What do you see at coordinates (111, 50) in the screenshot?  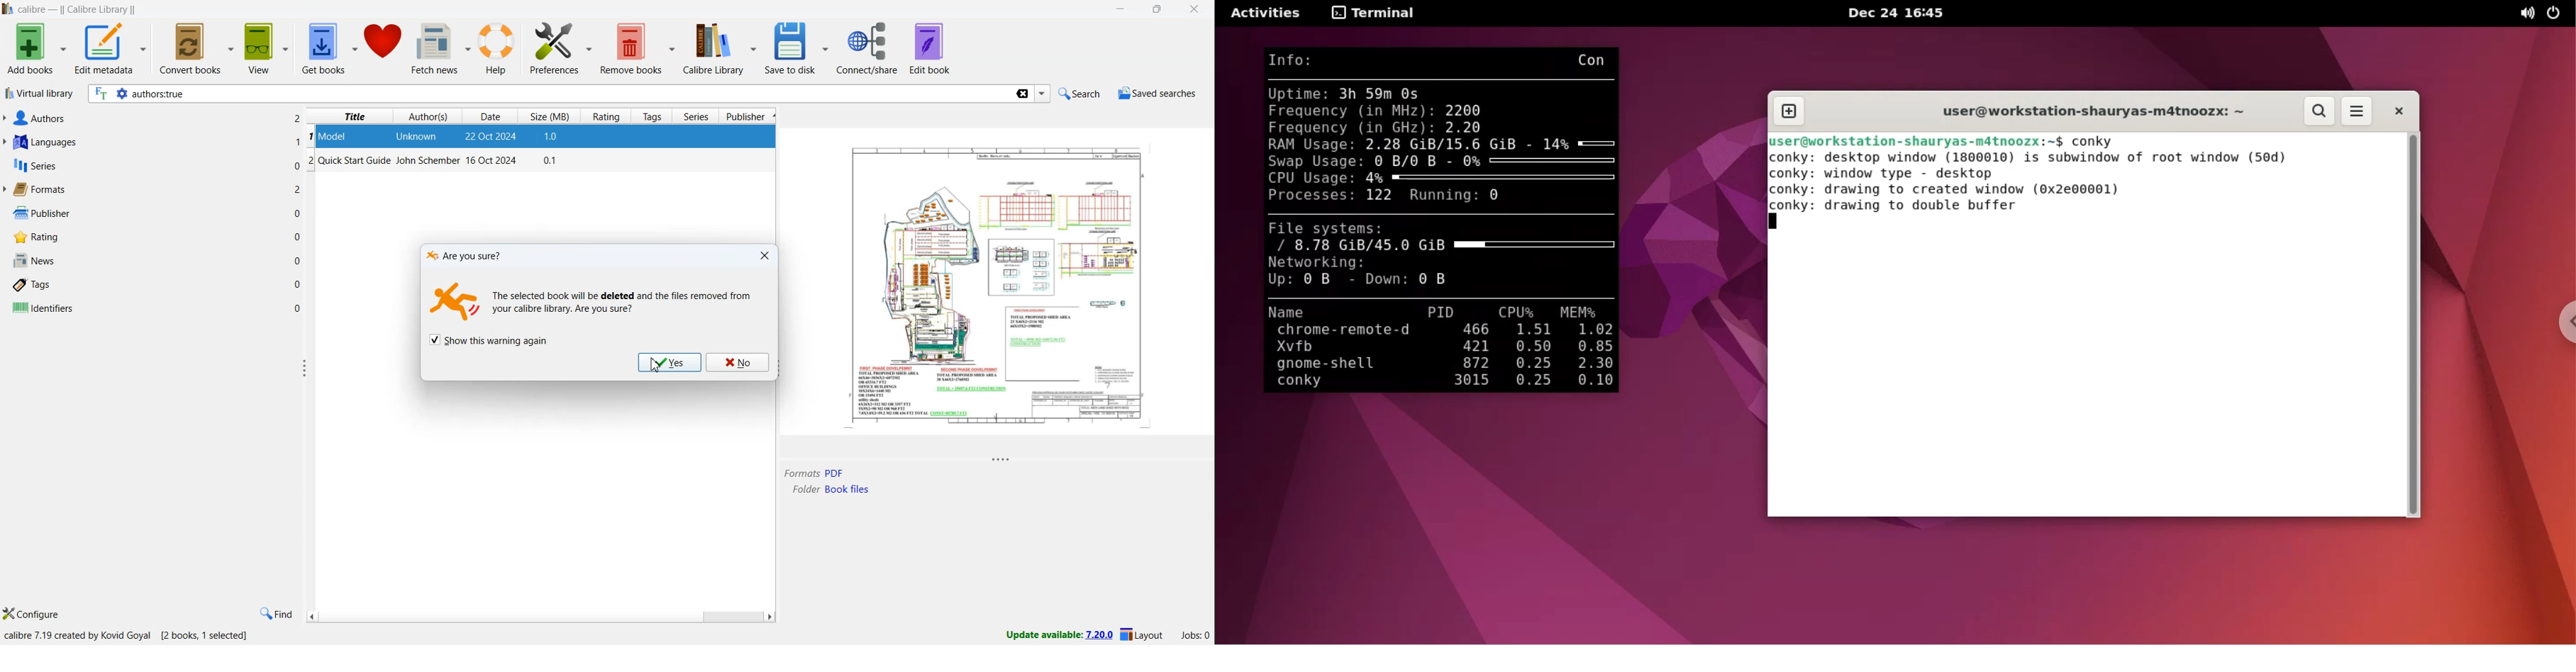 I see `edit metadata` at bounding box center [111, 50].